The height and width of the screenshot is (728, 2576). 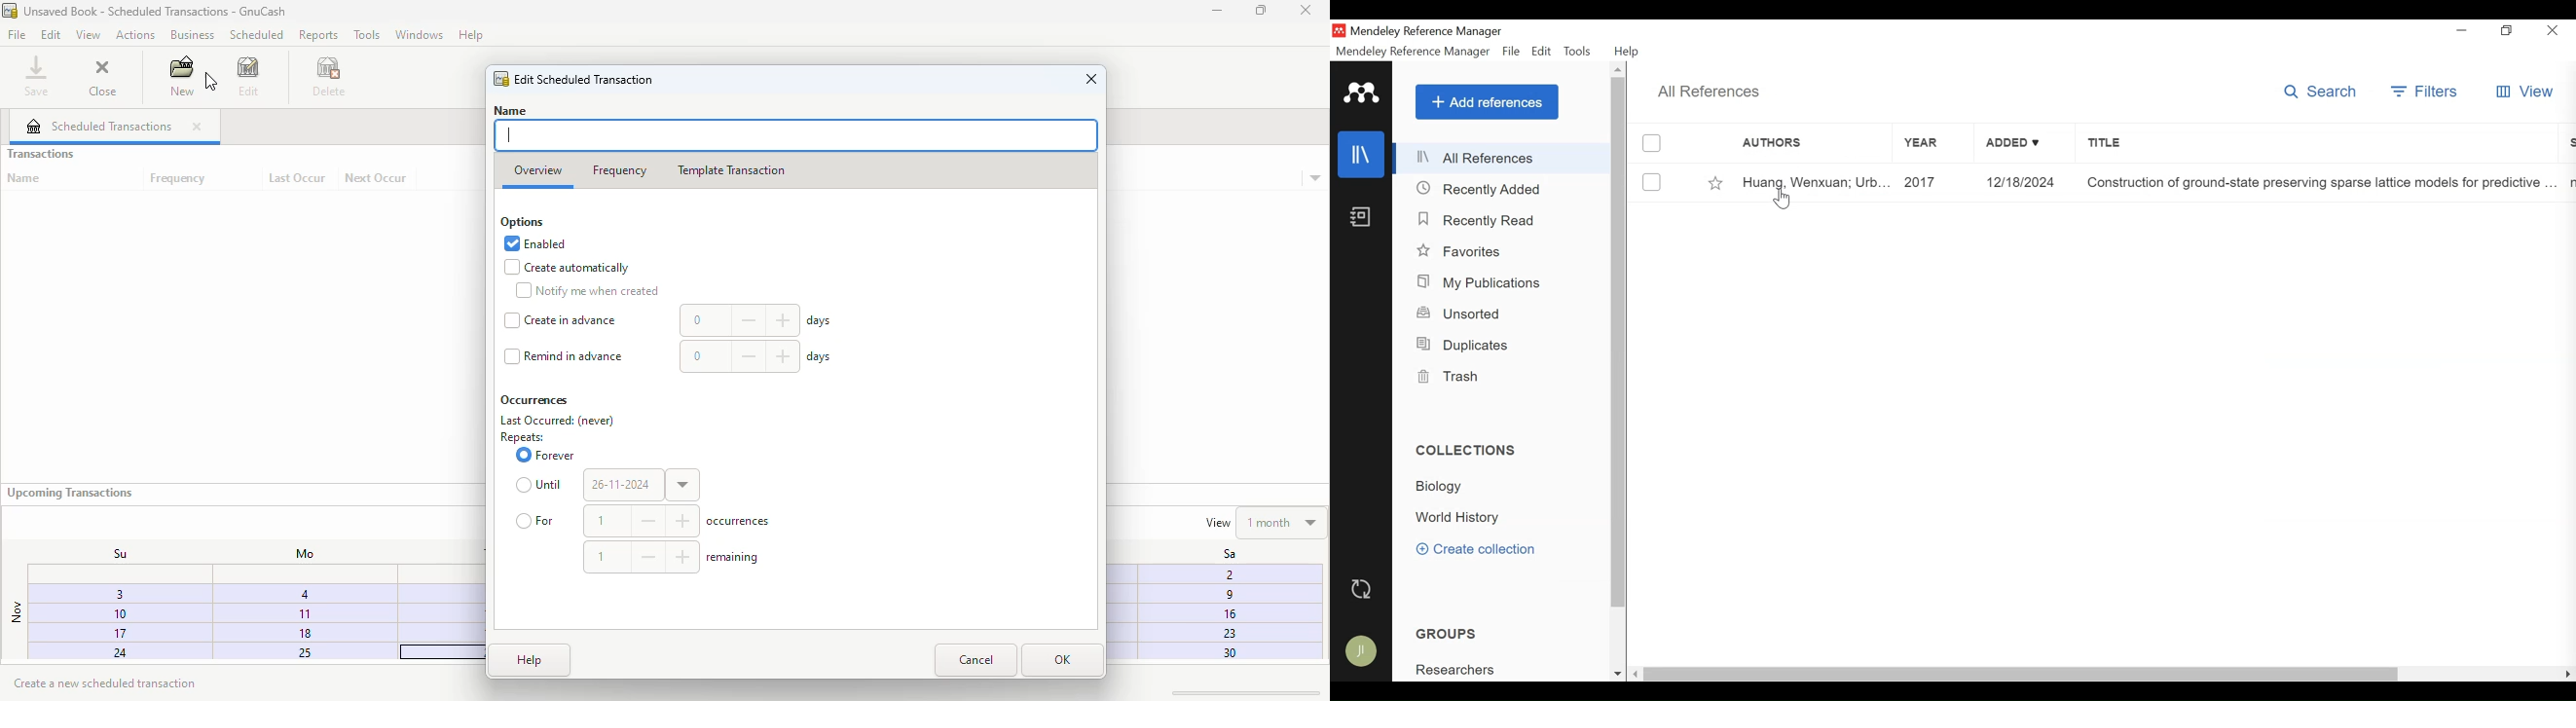 I want to click on frequency, so click(x=620, y=171).